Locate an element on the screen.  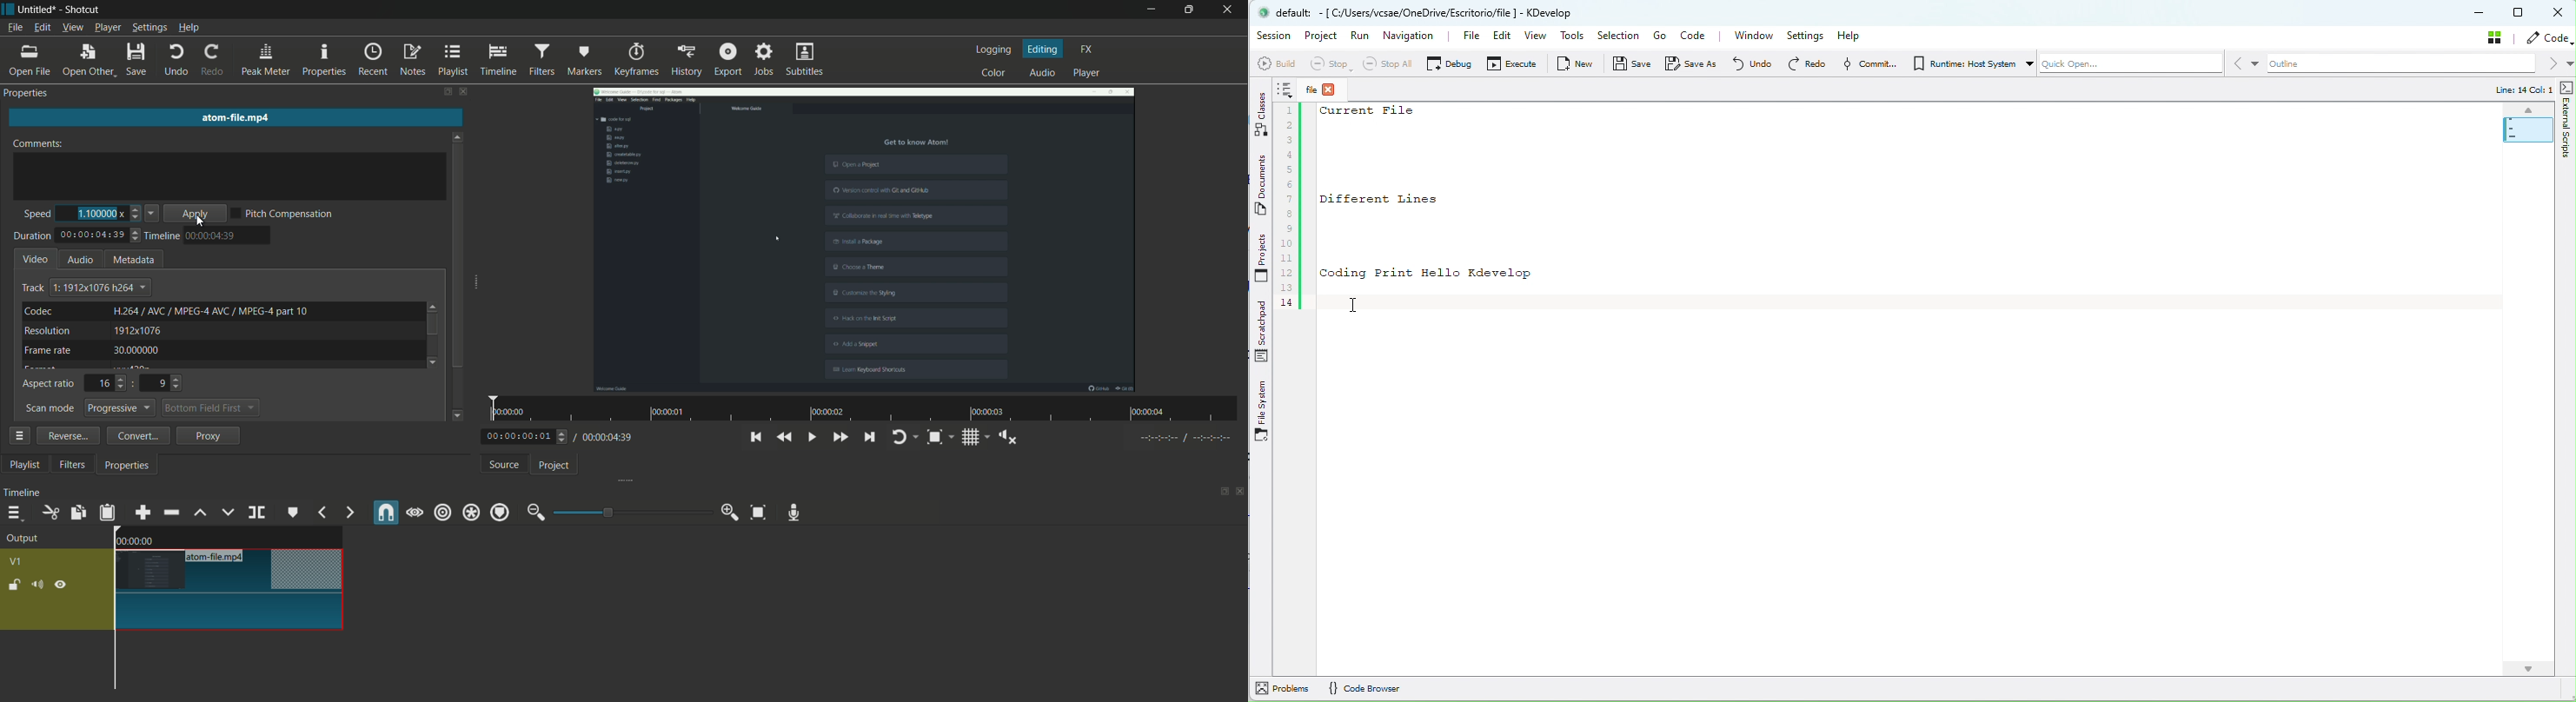
player menu is located at coordinates (108, 28).